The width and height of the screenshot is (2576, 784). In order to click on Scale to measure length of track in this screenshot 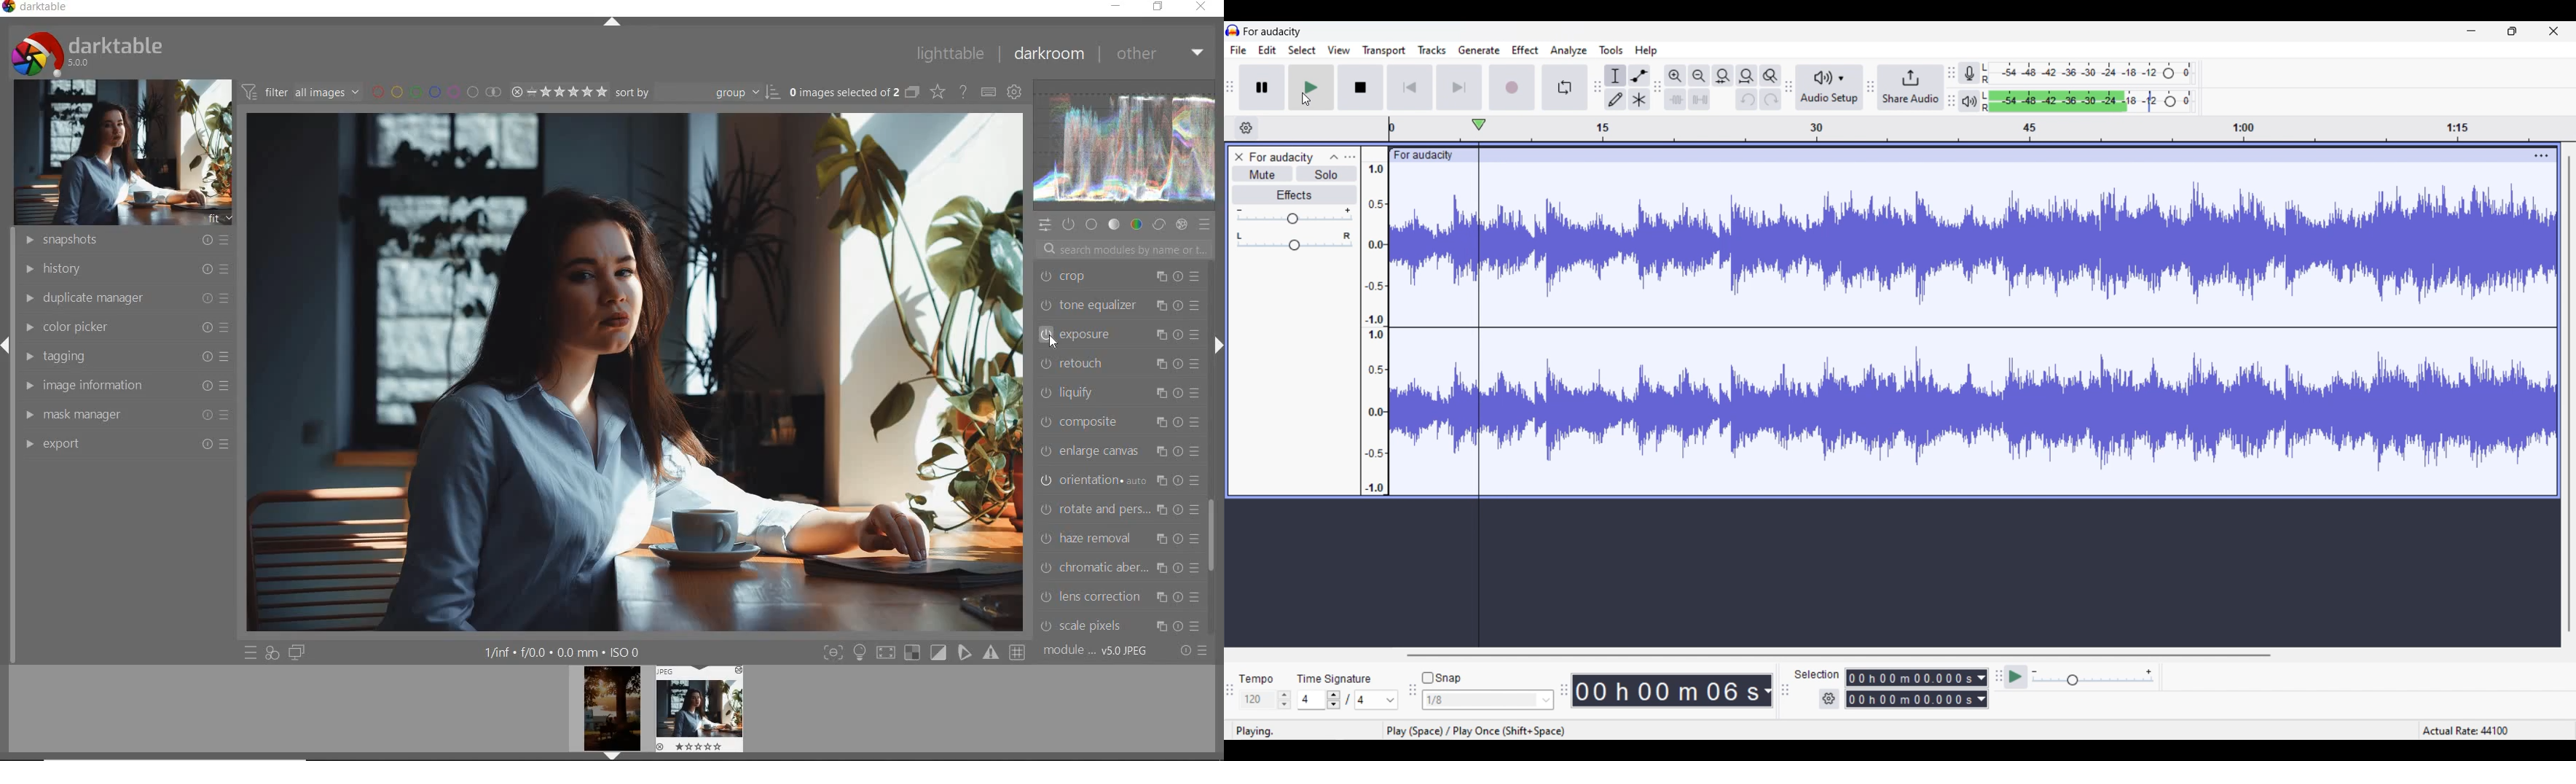, I will do `click(2038, 128)`.